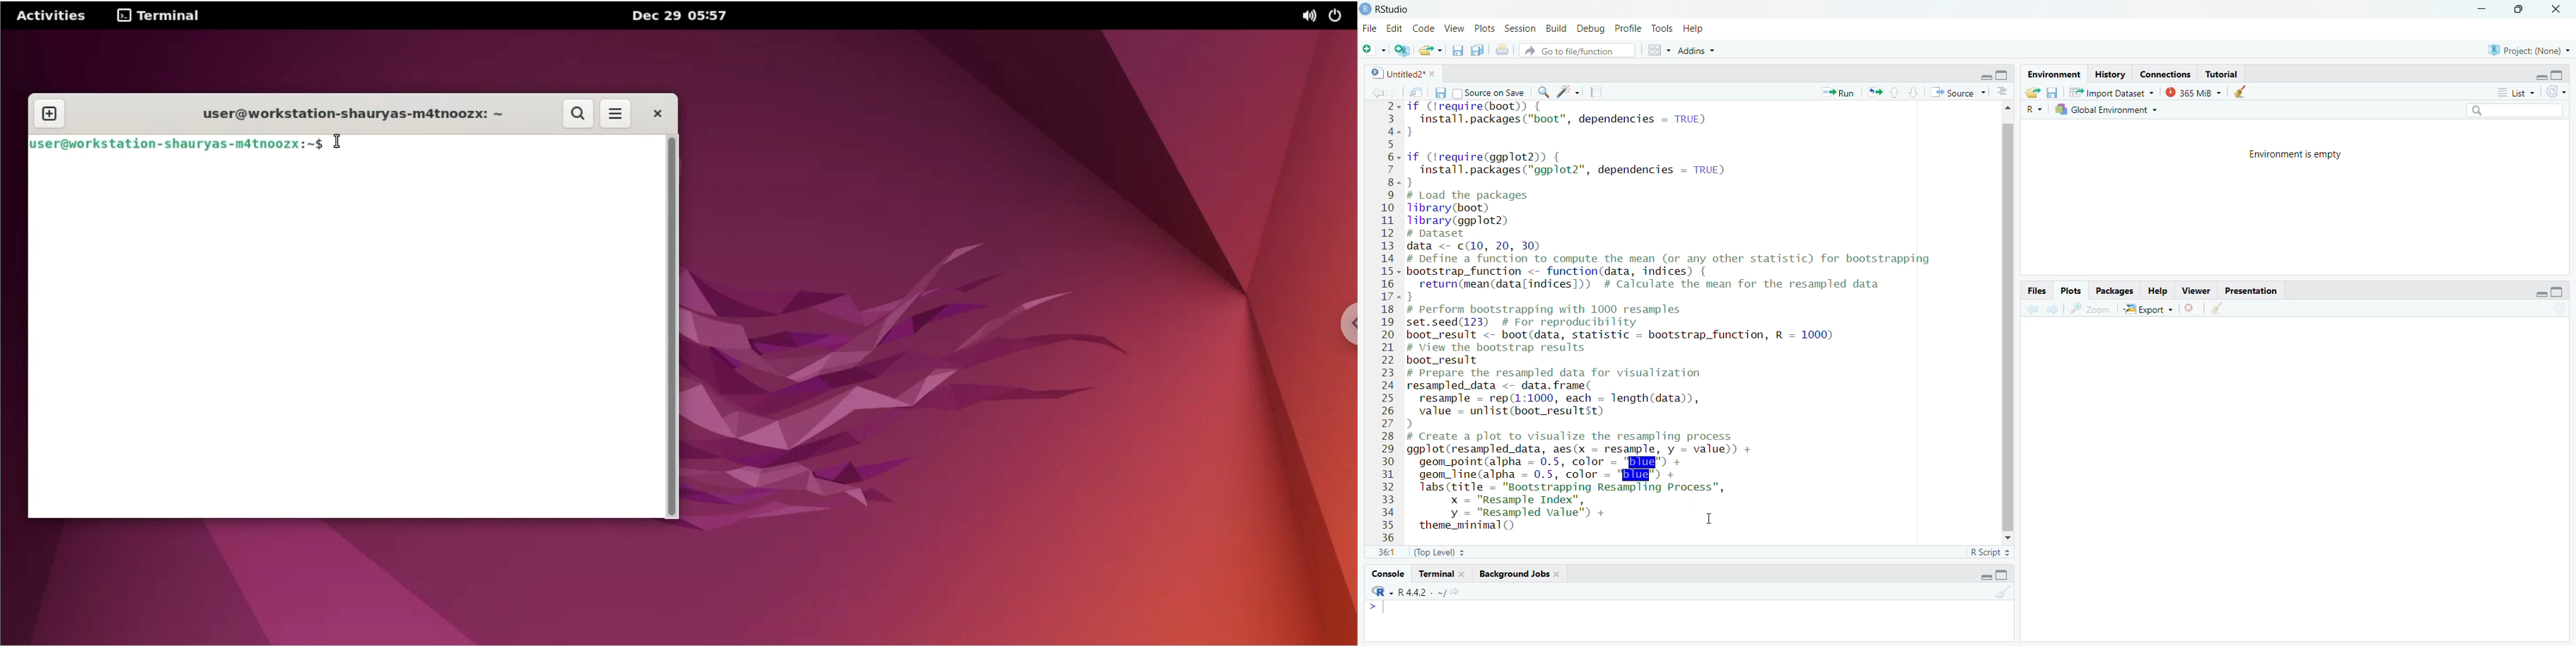 The image size is (2576, 672). I want to click on hide r script, so click(1982, 77).